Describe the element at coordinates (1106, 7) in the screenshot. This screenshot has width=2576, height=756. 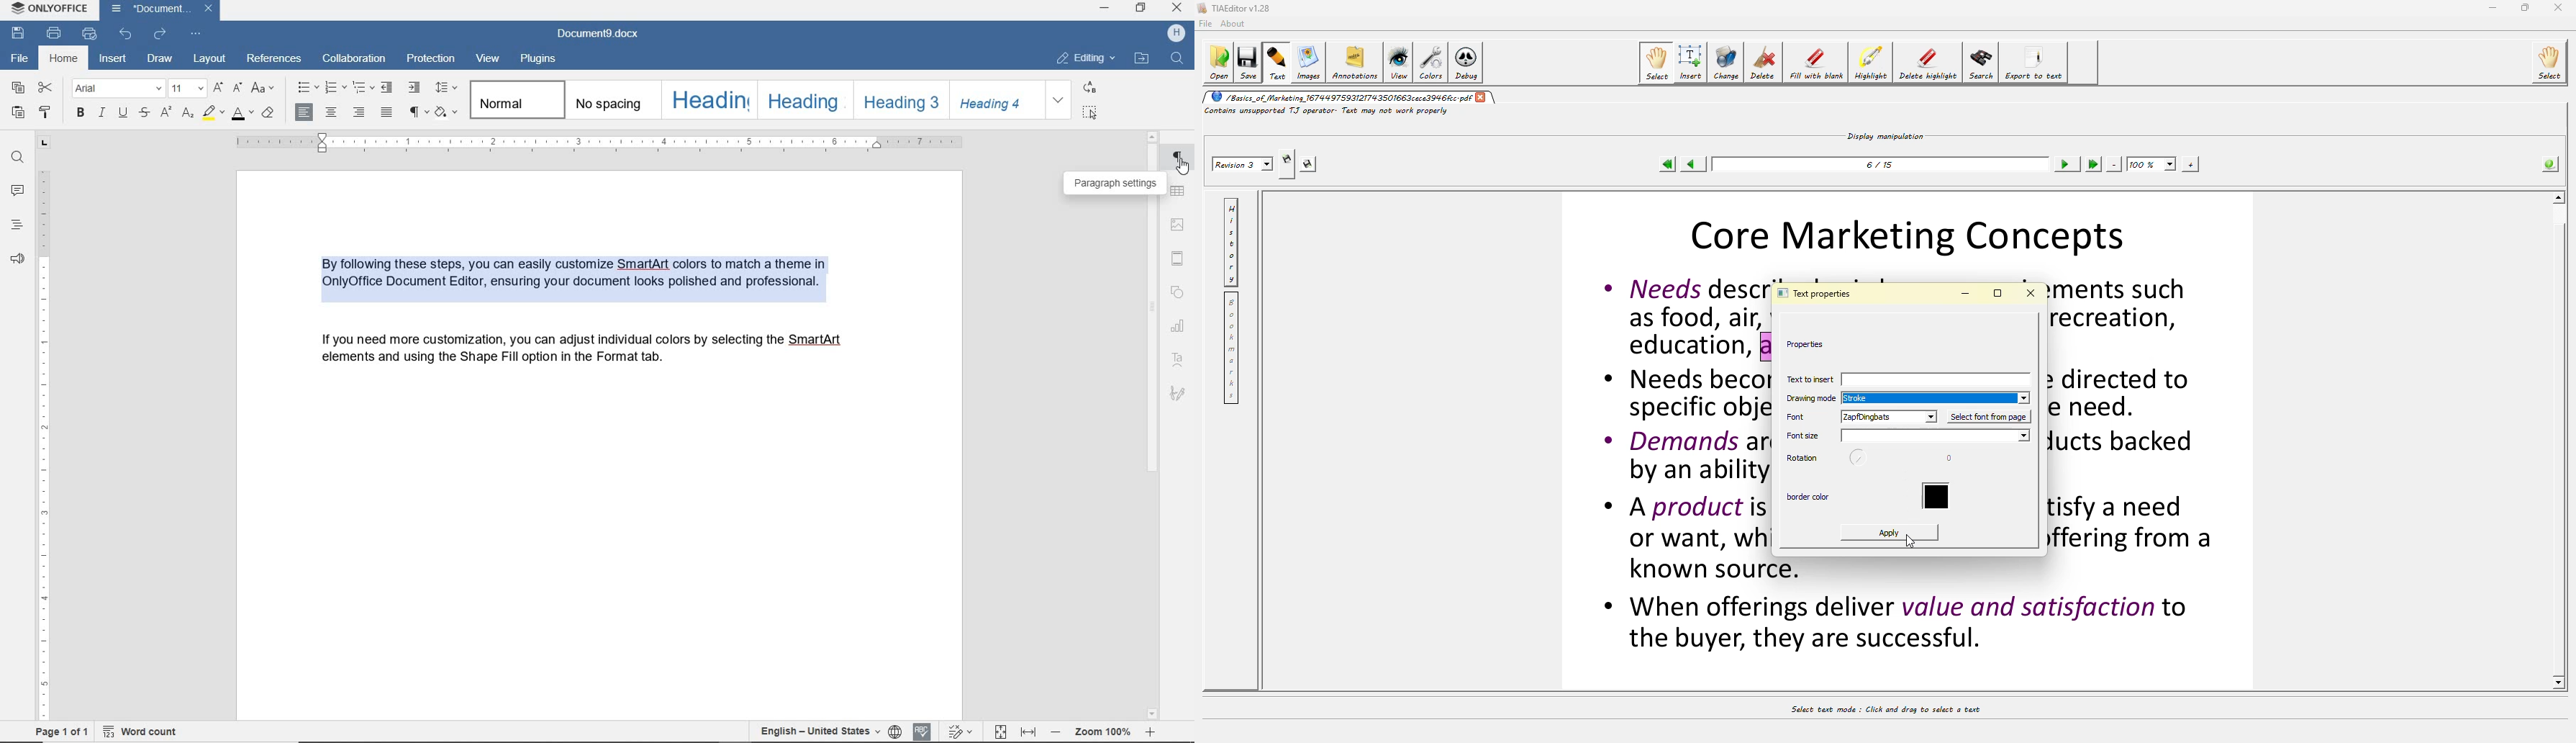
I see `minimize` at that location.